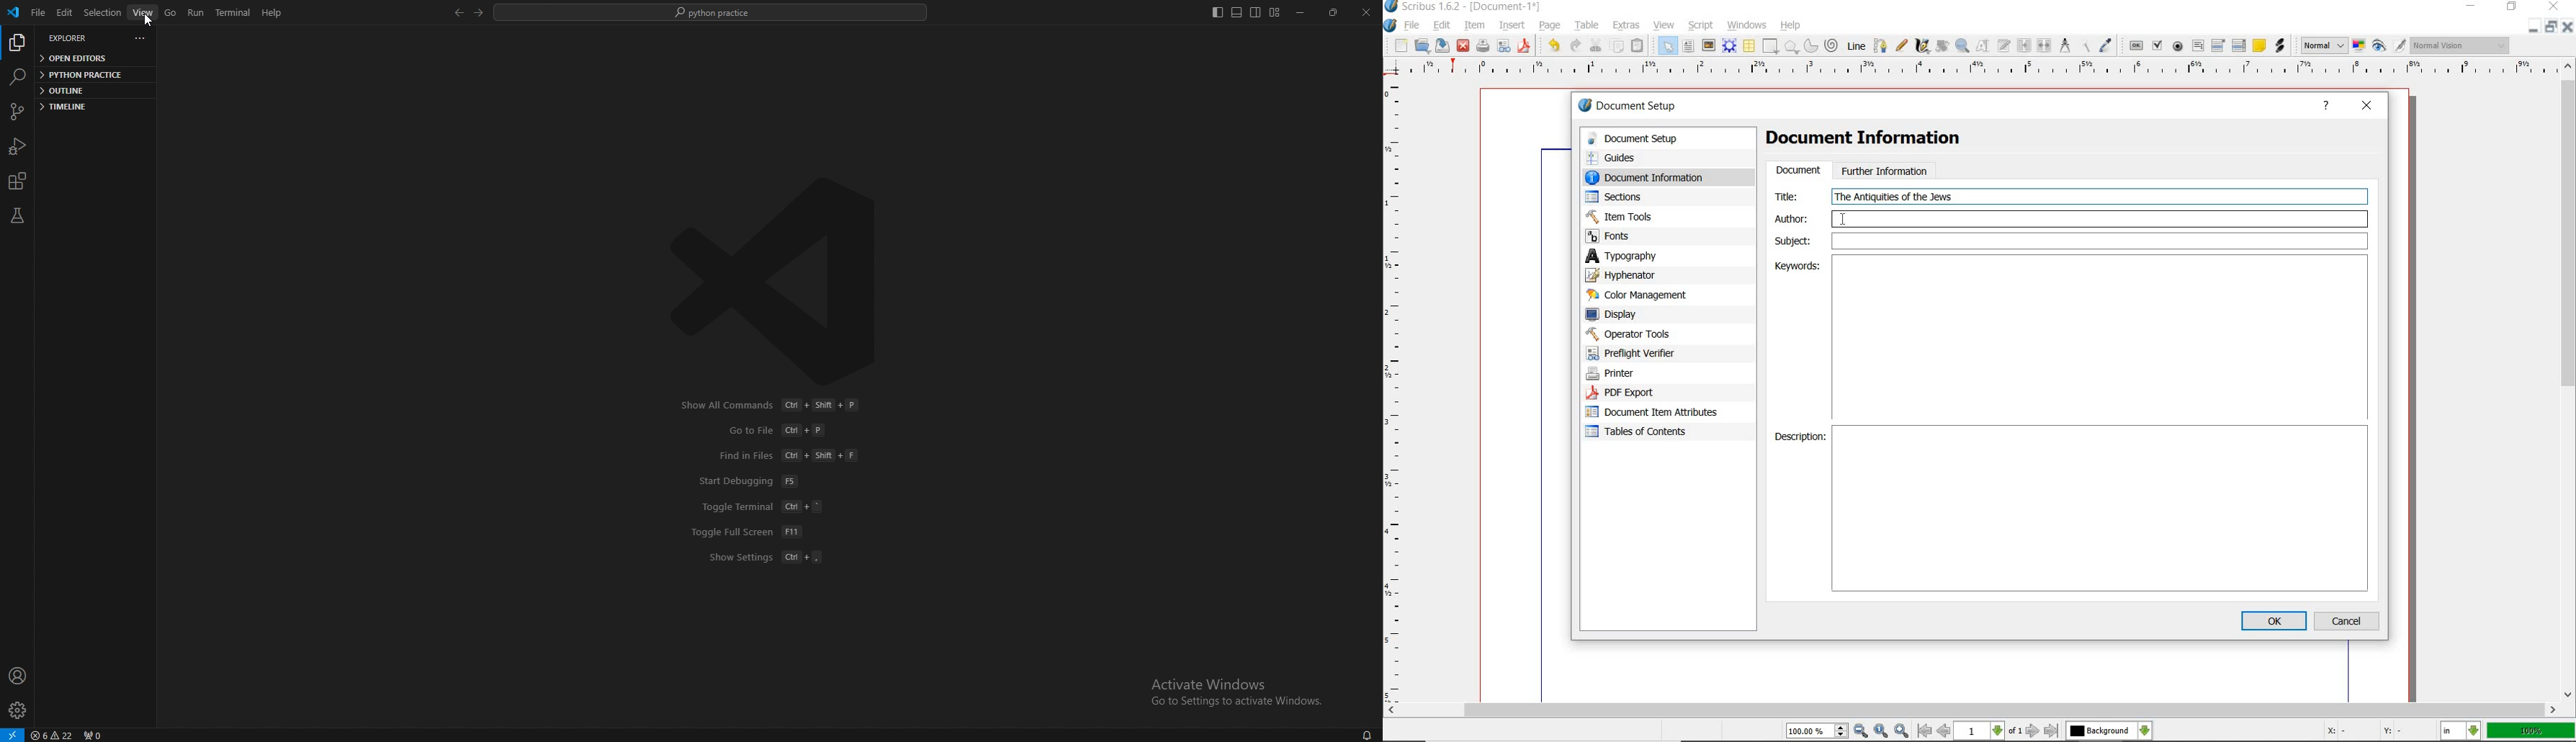  I want to click on resize, so click(1332, 13).